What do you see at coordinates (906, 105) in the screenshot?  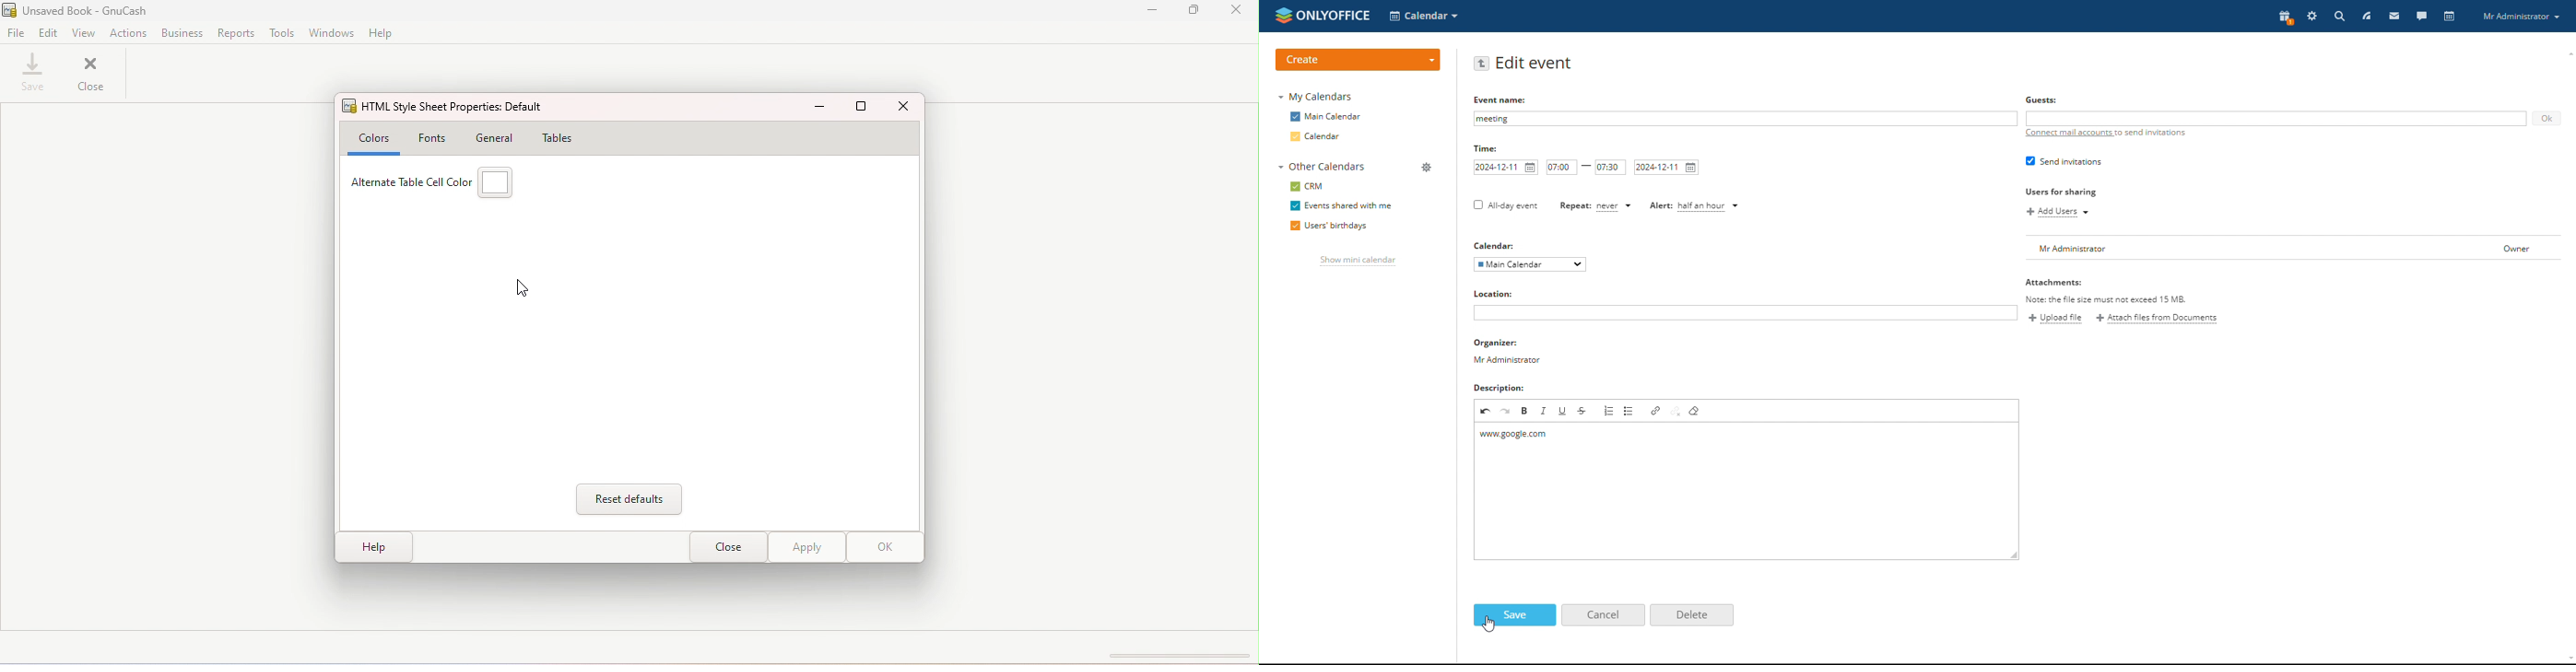 I see `Close` at bounding box center [906, 105].